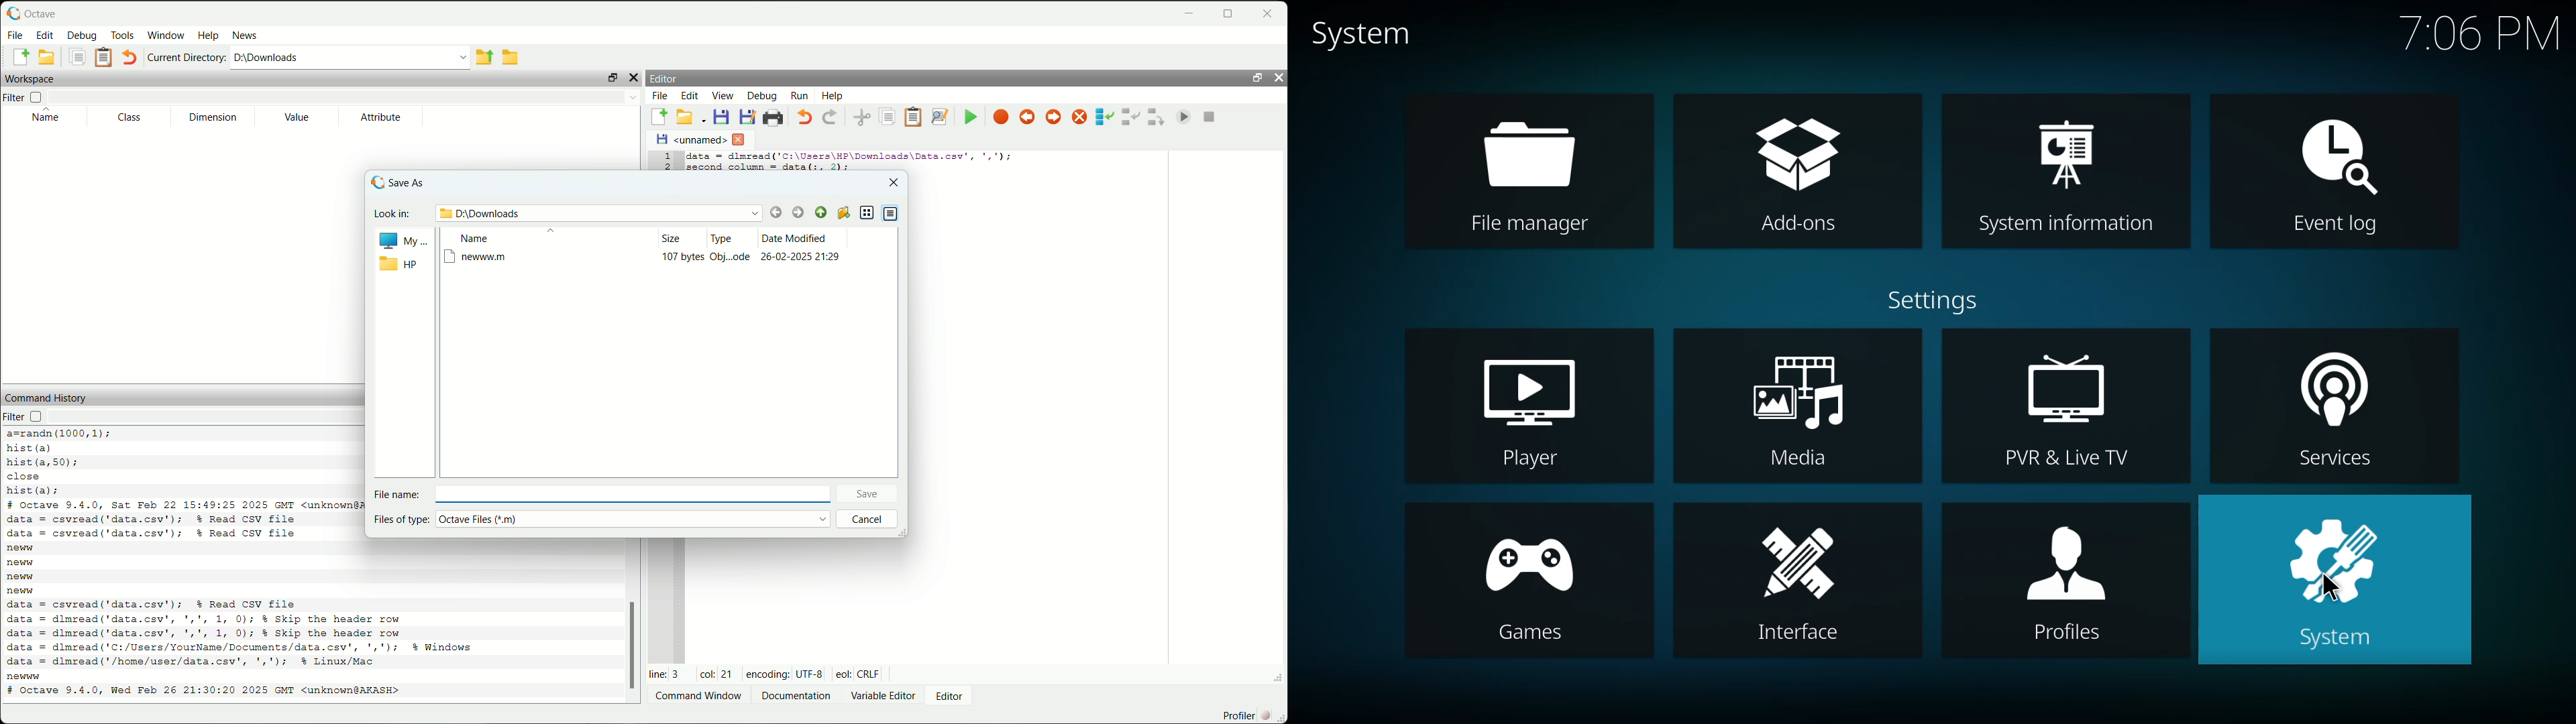  What do you see at coordinates (2329, 166) in the screenshot?
I see `event log` at bounding box center [2329, 166].